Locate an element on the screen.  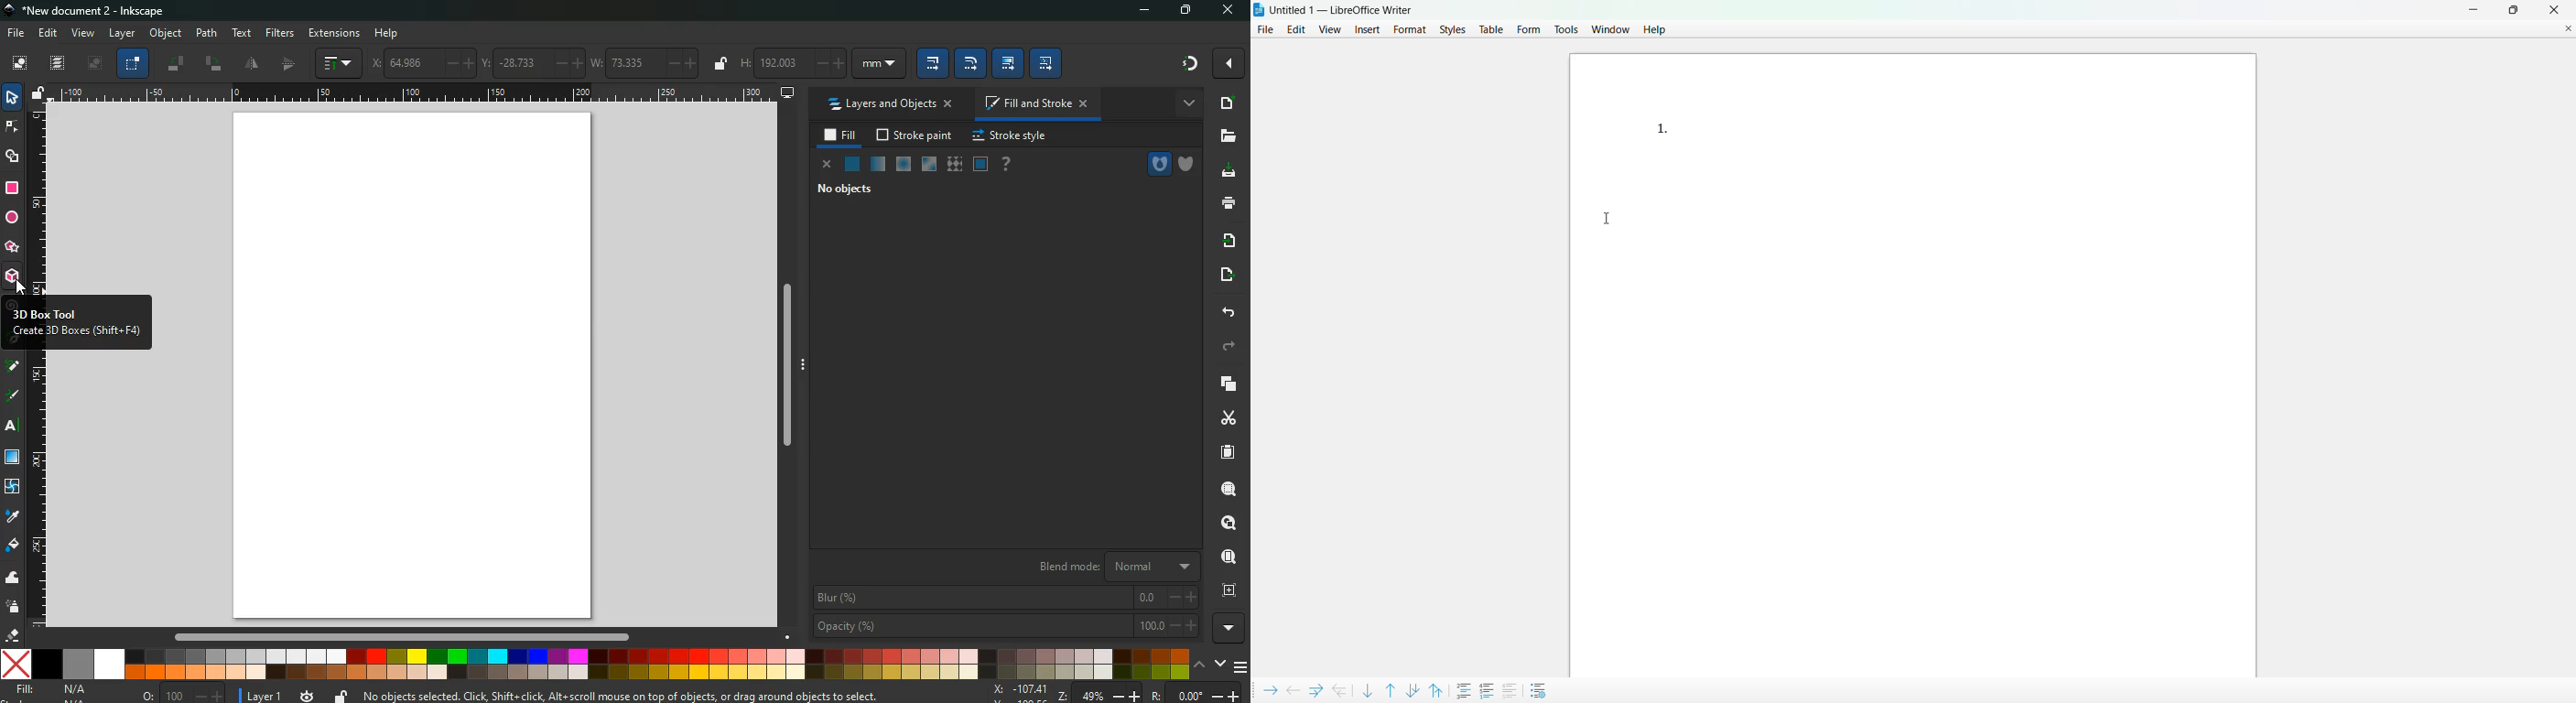
zoom is located at coordinates (1118, 694).